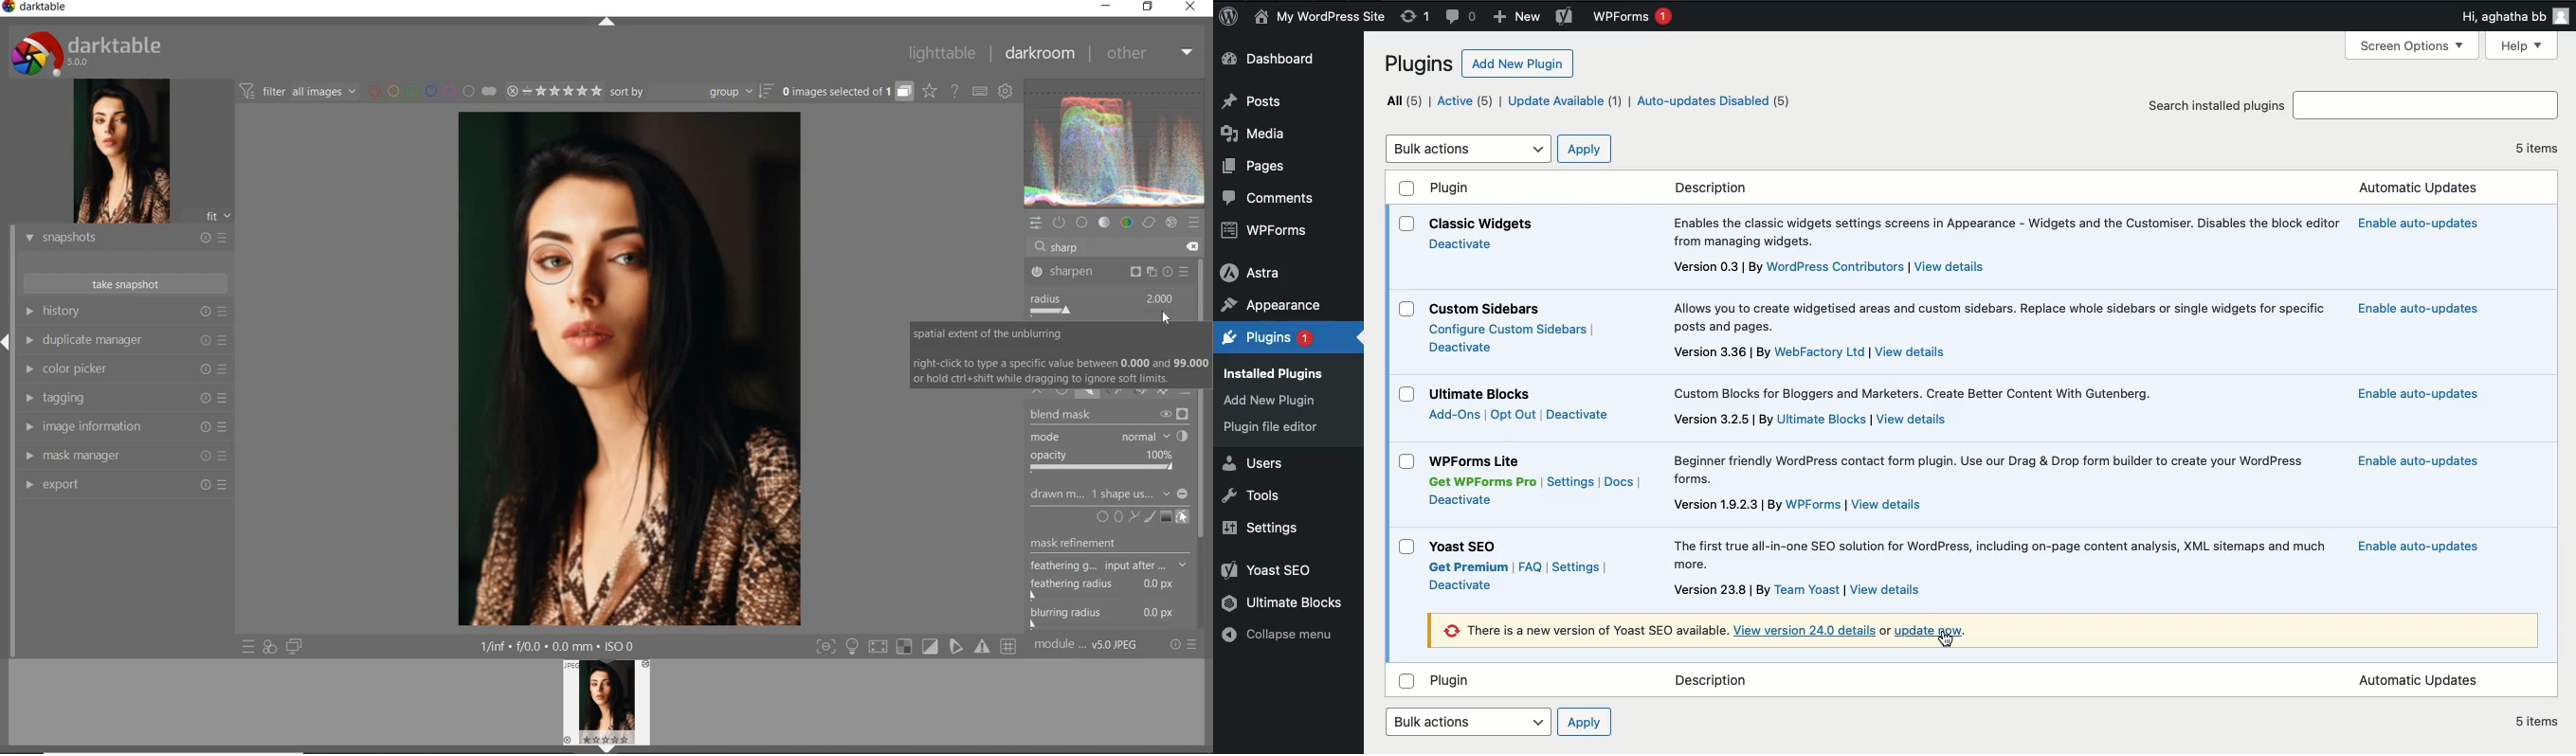 The height and width of the screenshot is (756, 2576). What do you see at coordinates (2424, 106) in the screenshot?
I see `Search plugins` at bounding box center [2424, 106].